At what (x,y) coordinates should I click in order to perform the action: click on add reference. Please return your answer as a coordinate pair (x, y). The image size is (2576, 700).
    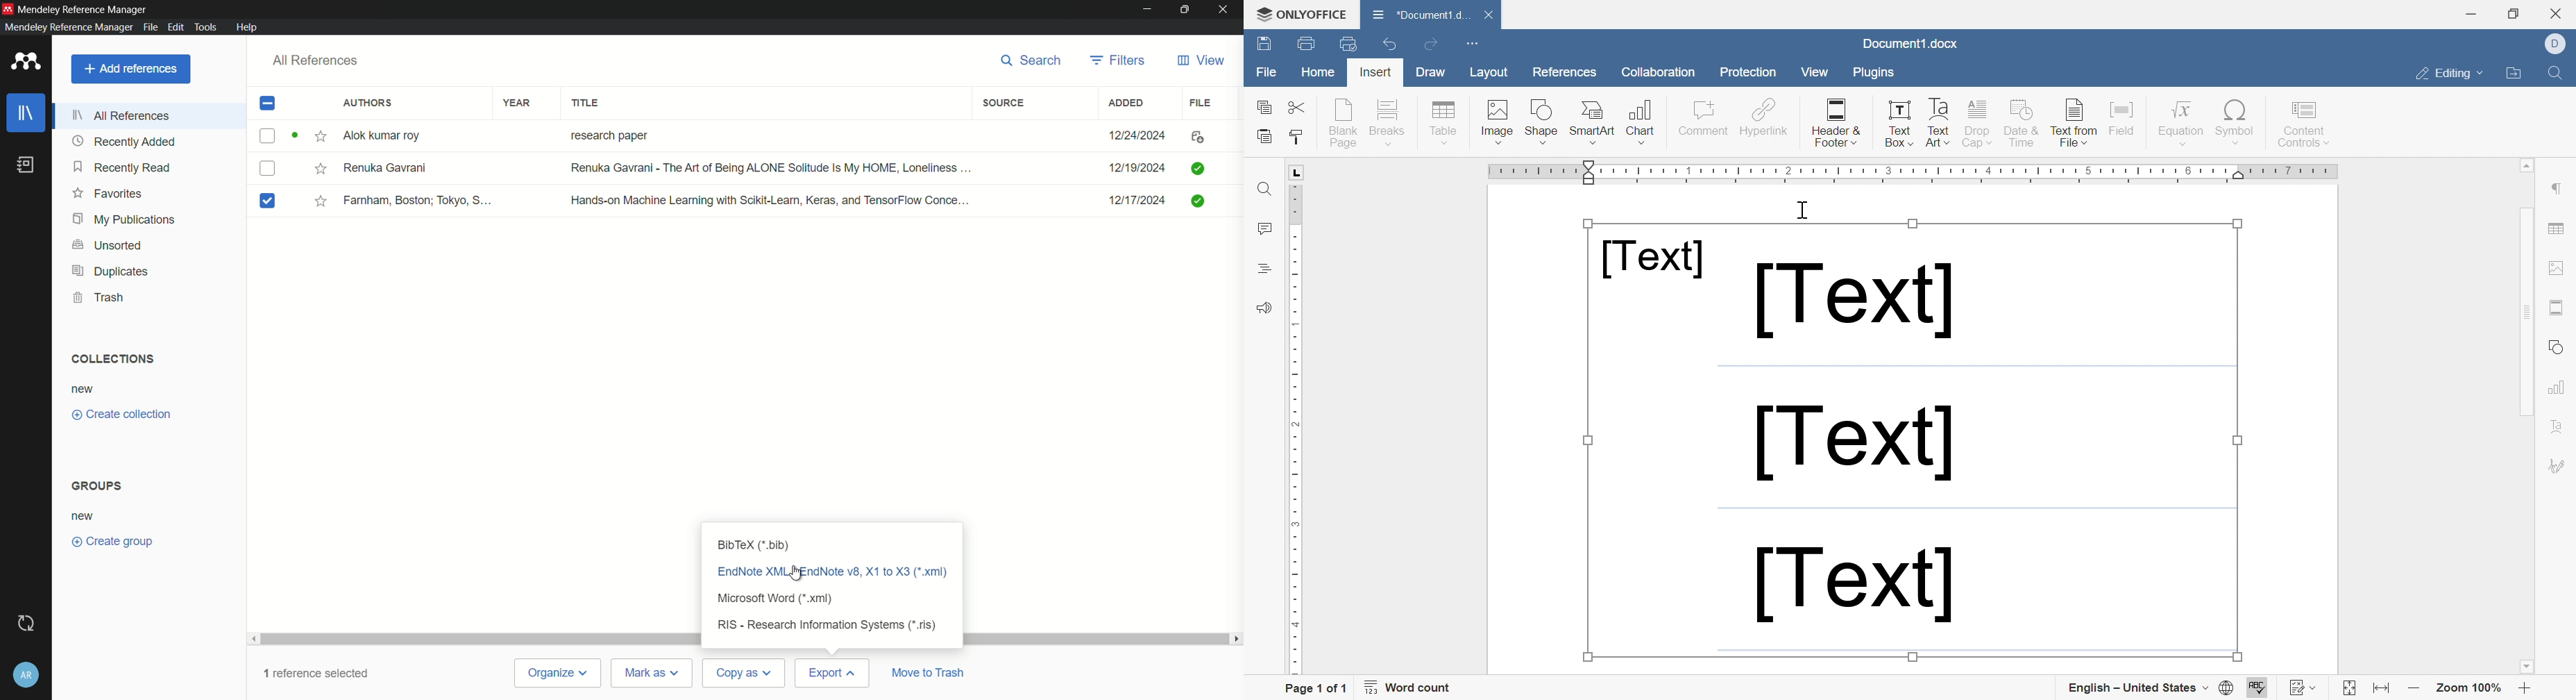
    Looking at the image, I should click on (131, 69).